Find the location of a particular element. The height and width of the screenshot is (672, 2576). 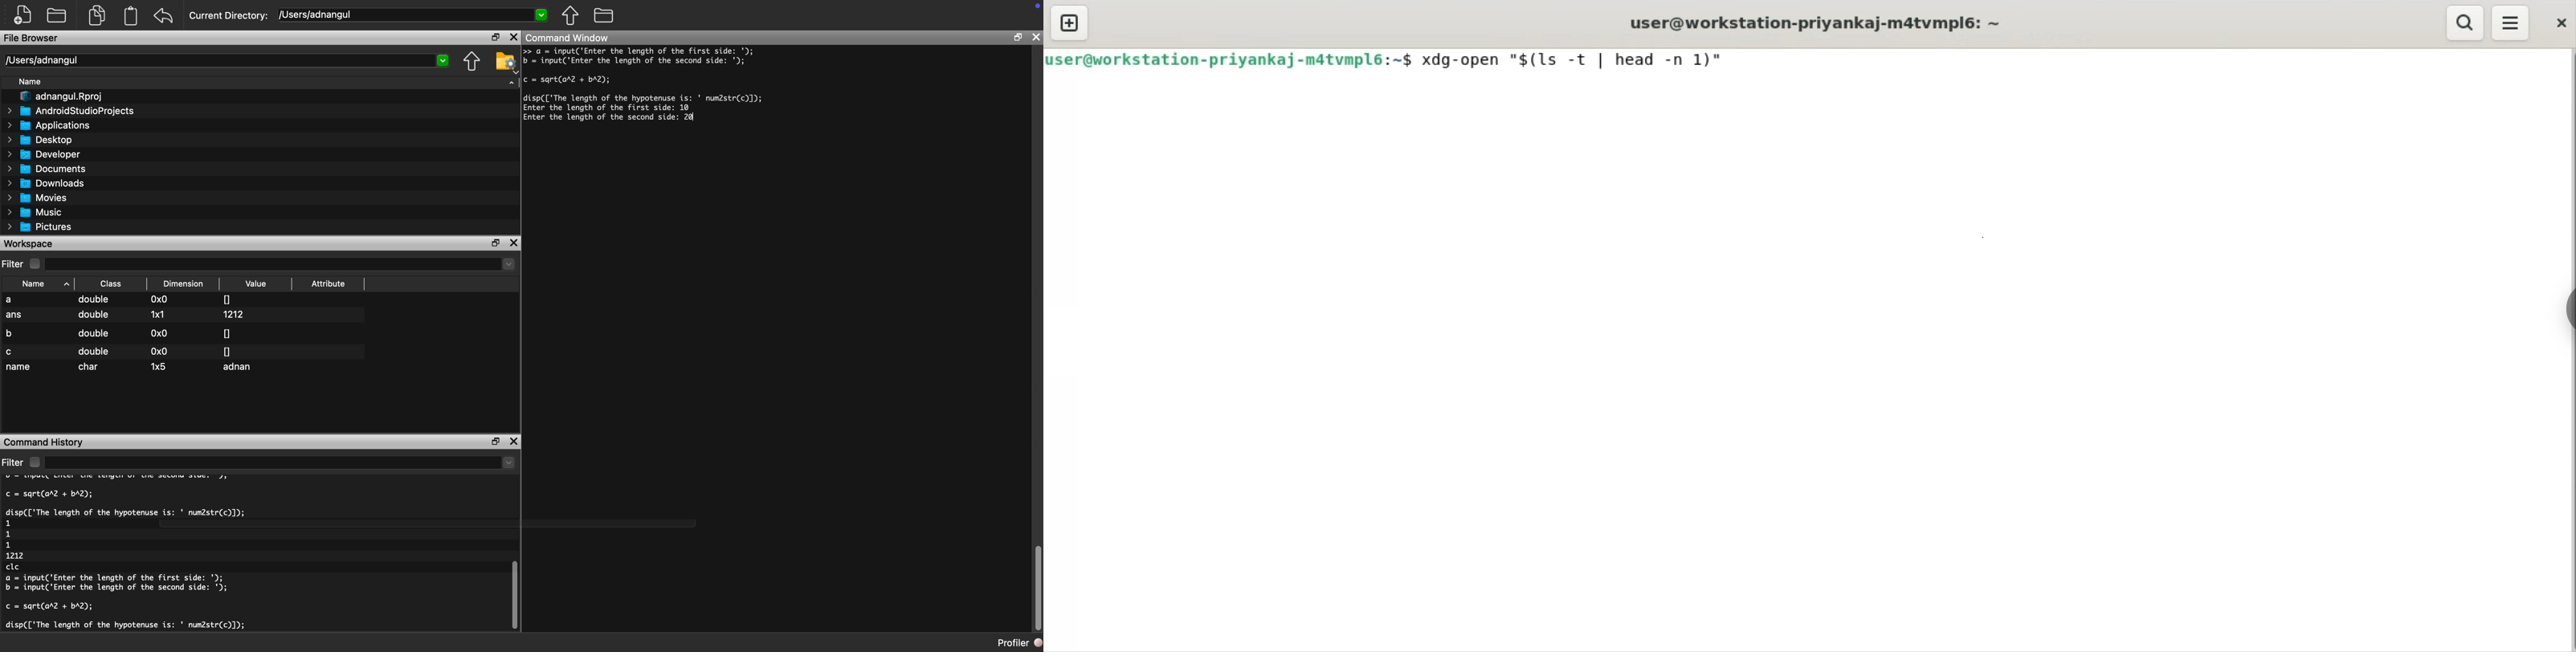

0x0 is located at coordinates (160, 333).